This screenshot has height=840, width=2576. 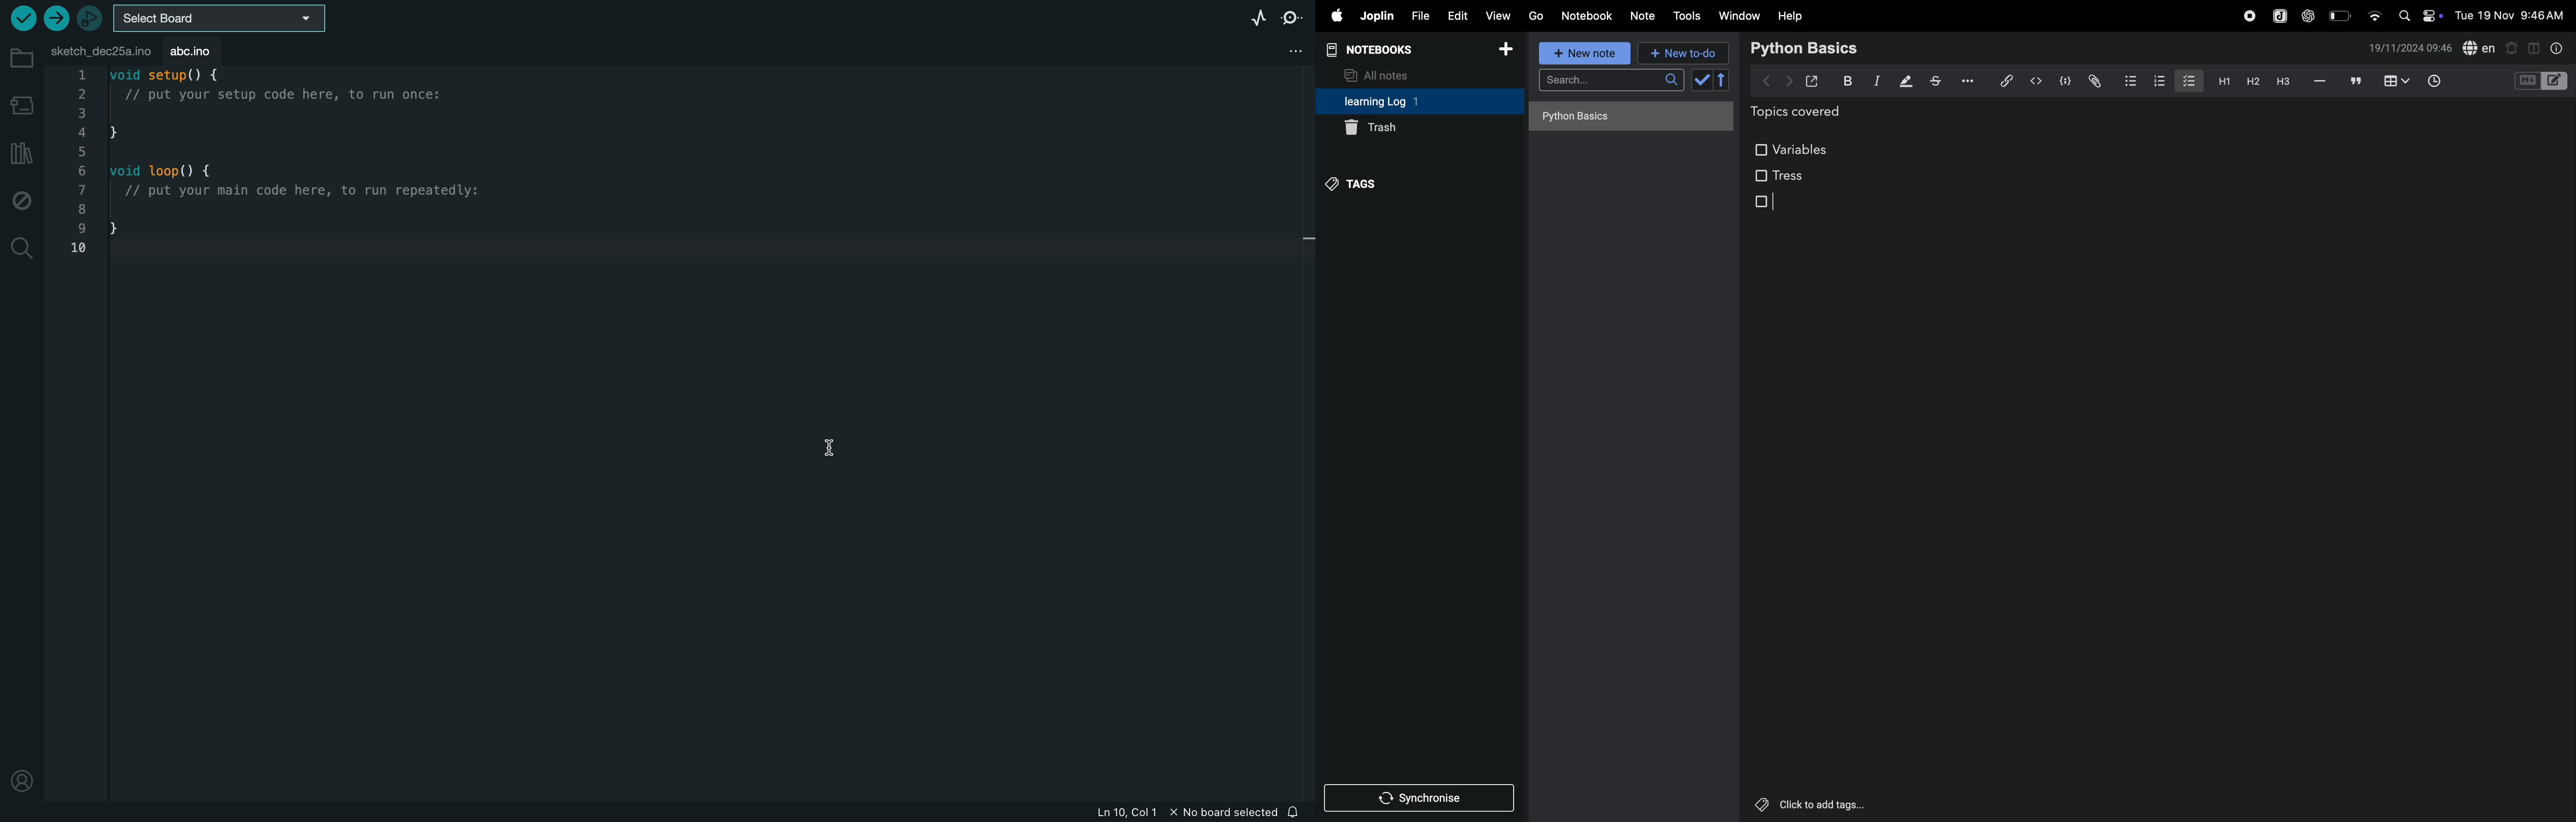 I want to click on tress, so click(x=1779, y=175).